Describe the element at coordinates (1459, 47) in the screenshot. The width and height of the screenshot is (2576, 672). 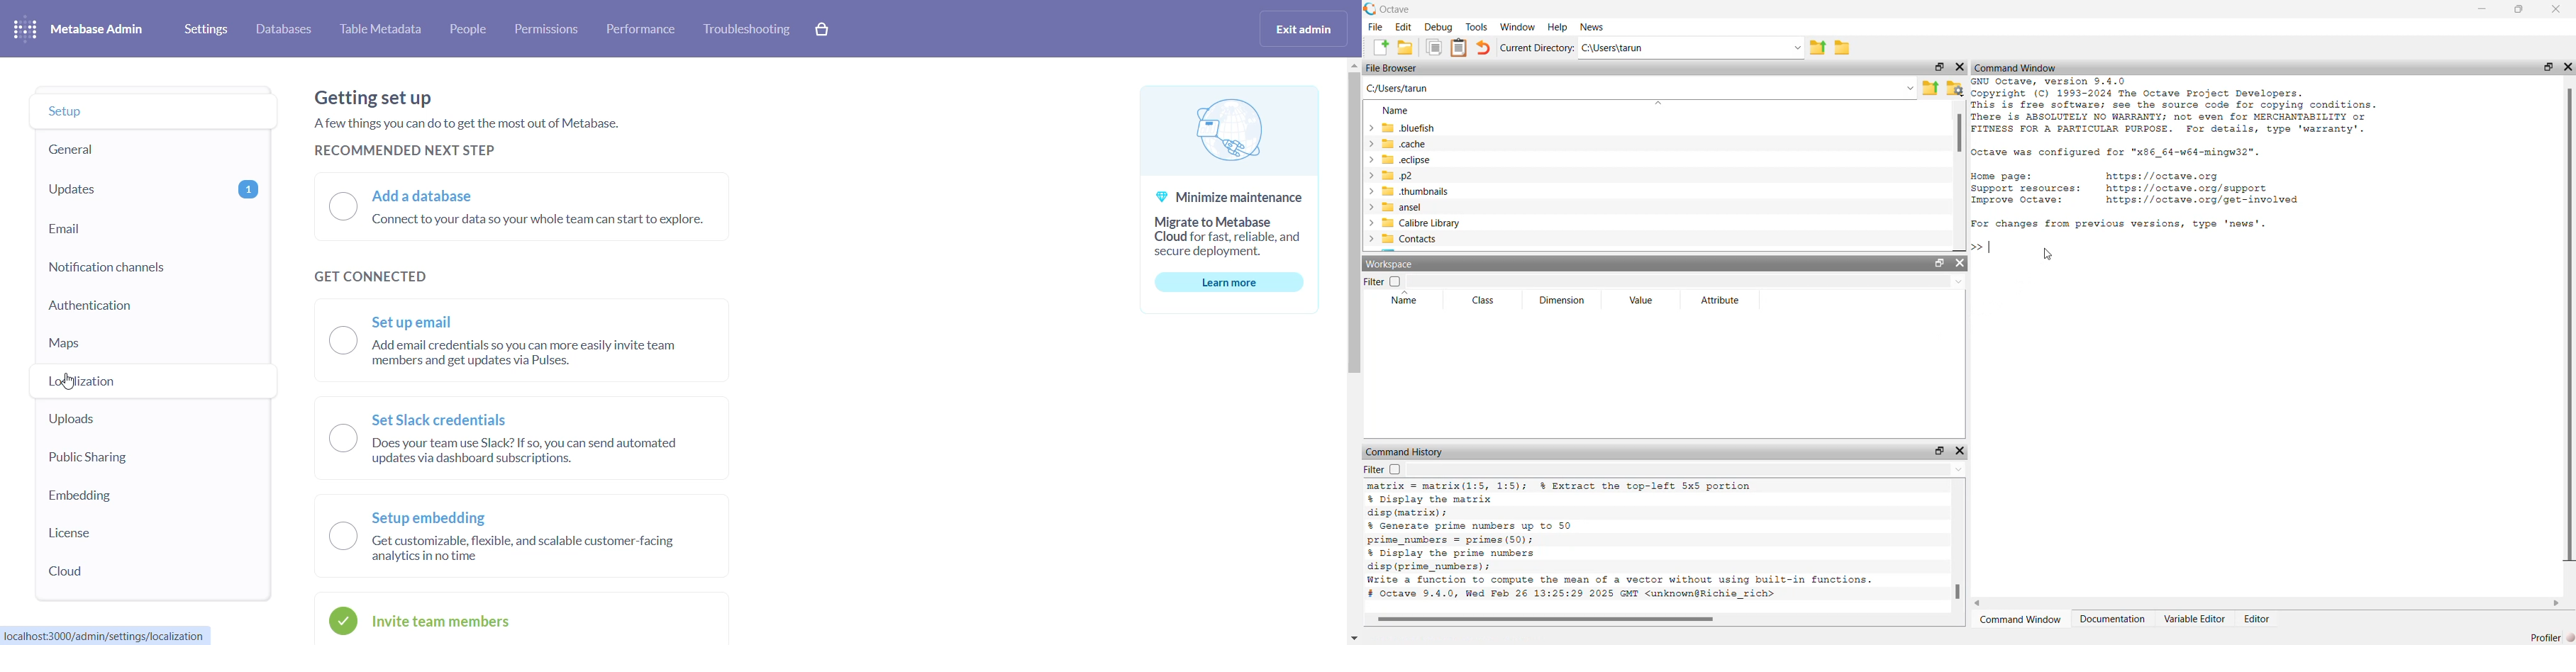
I see `clip board` at that location.